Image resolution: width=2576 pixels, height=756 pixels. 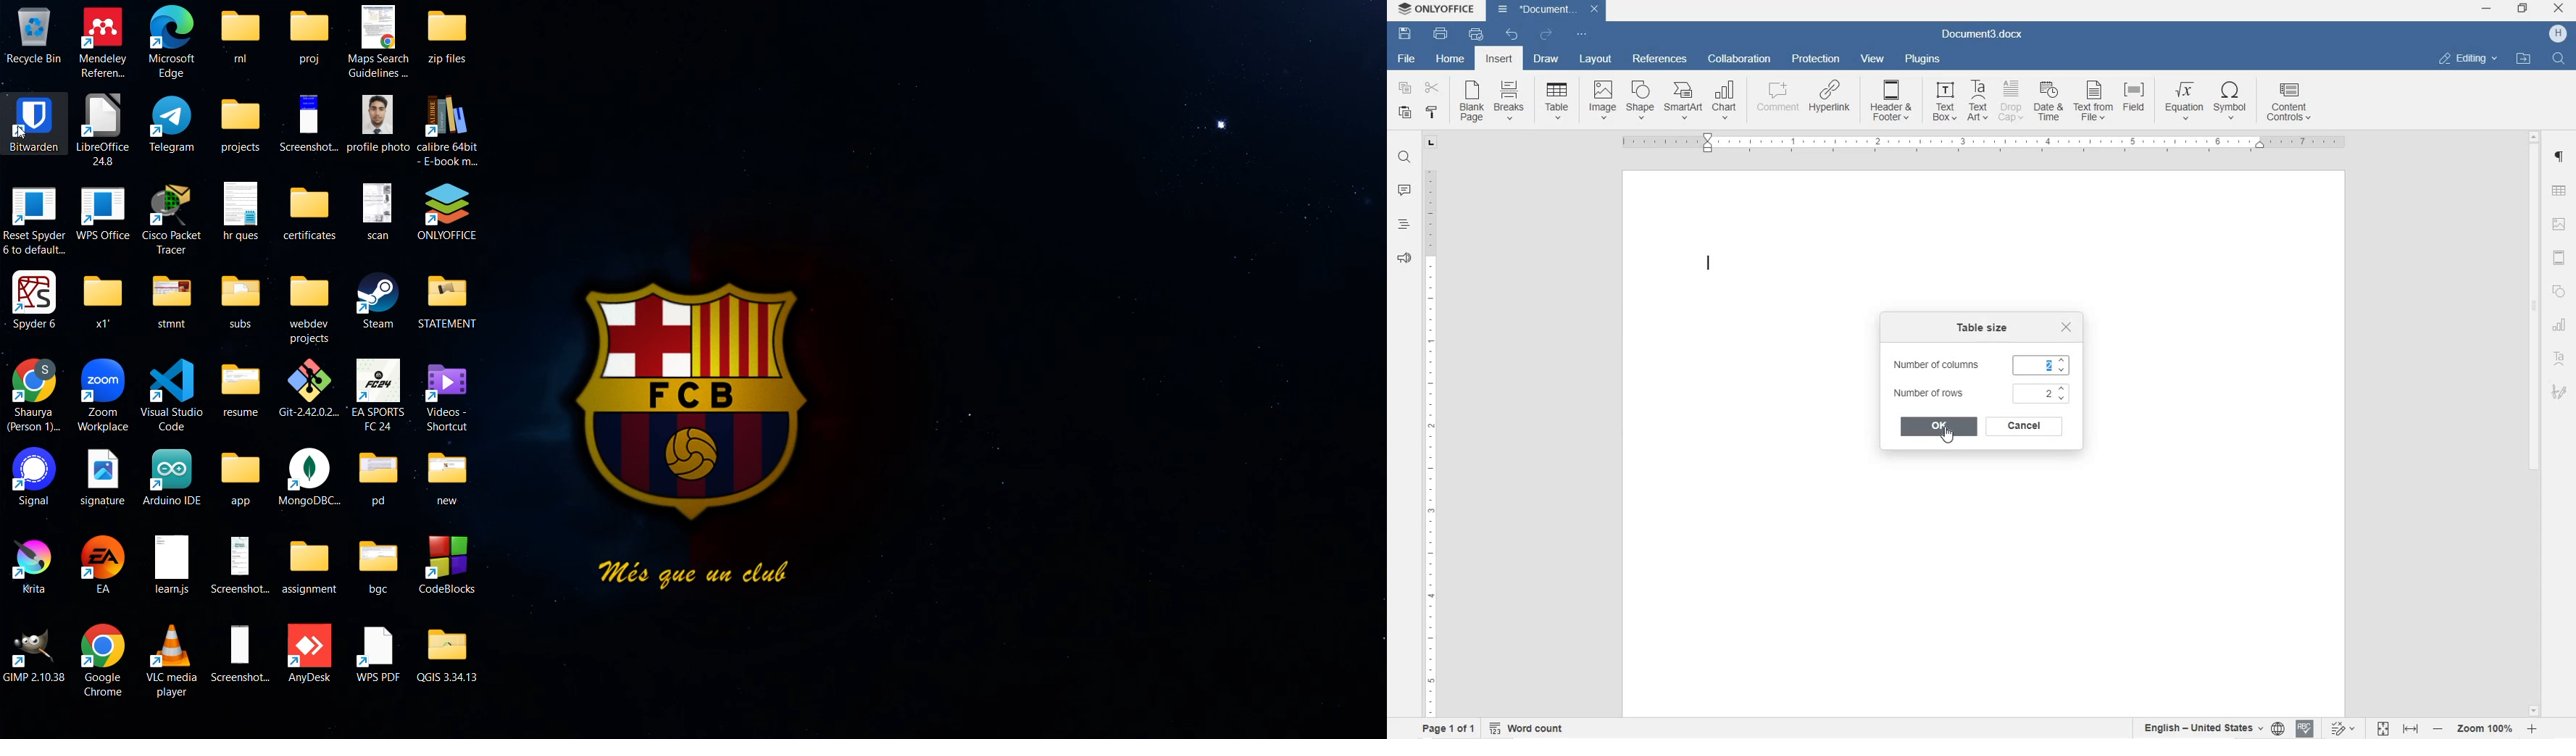 I want to click on cancel, so click(x=2021, y=426).